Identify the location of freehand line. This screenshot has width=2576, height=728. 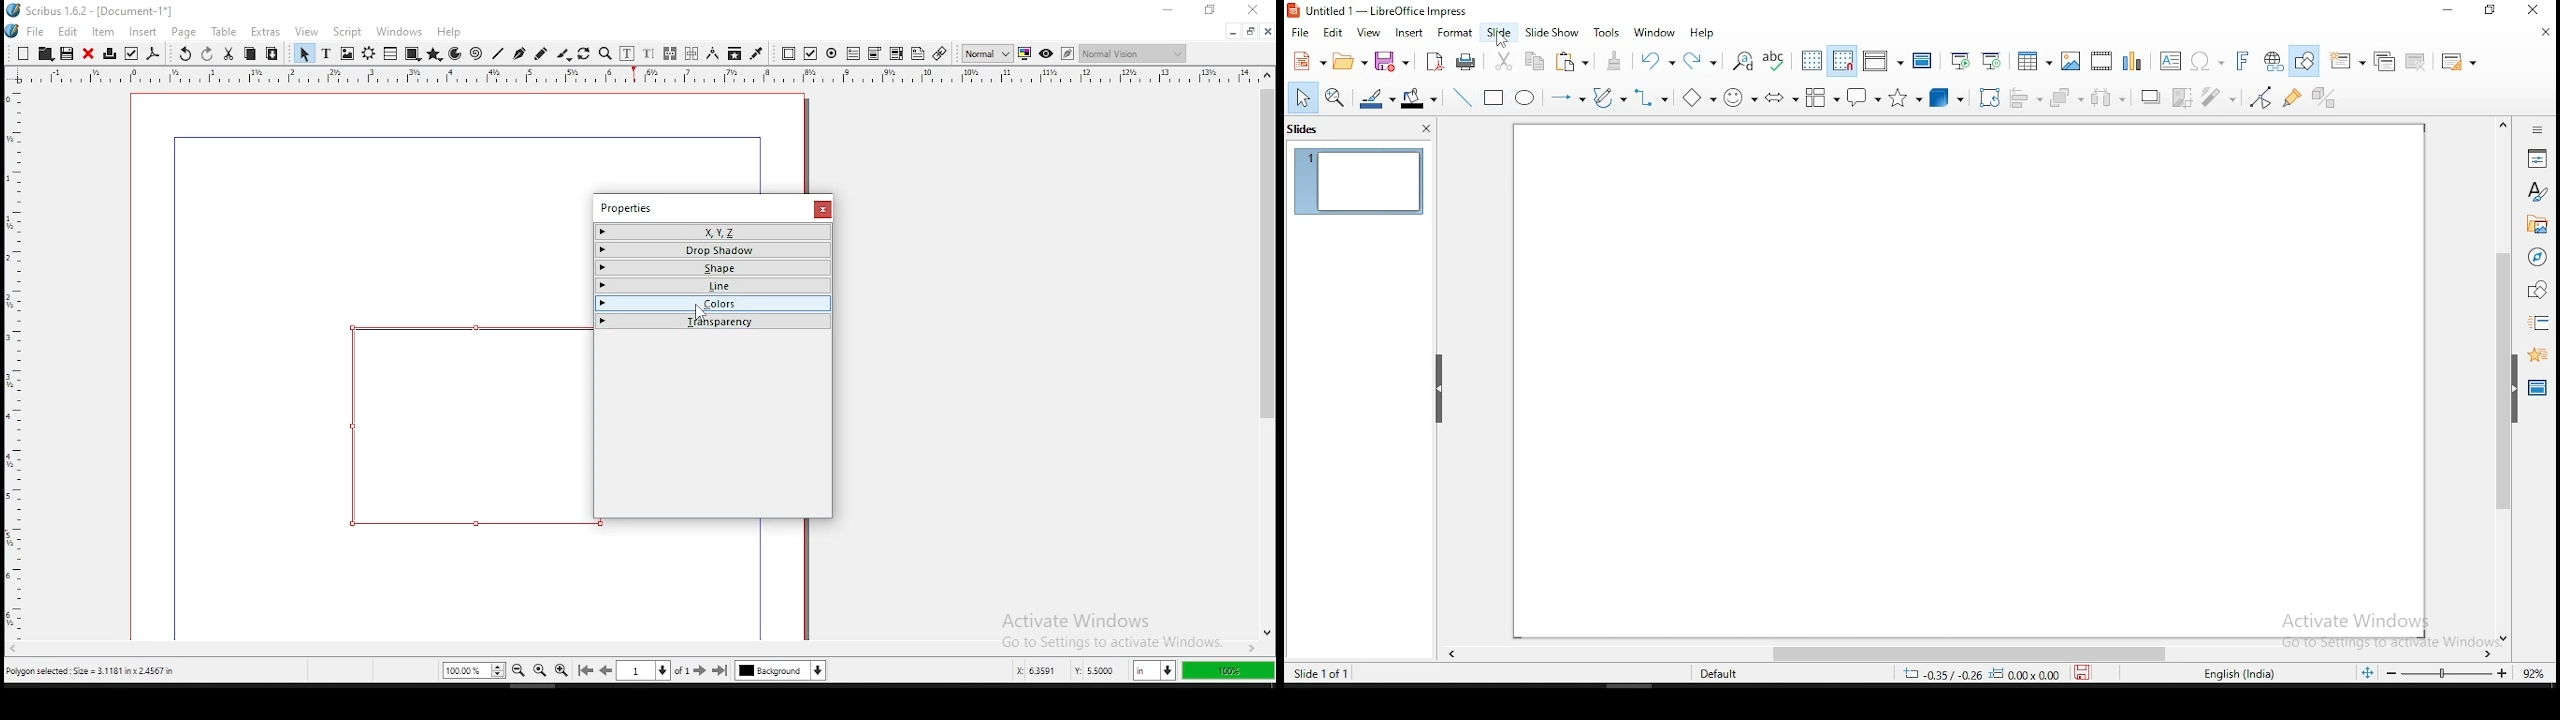
(541, 53).